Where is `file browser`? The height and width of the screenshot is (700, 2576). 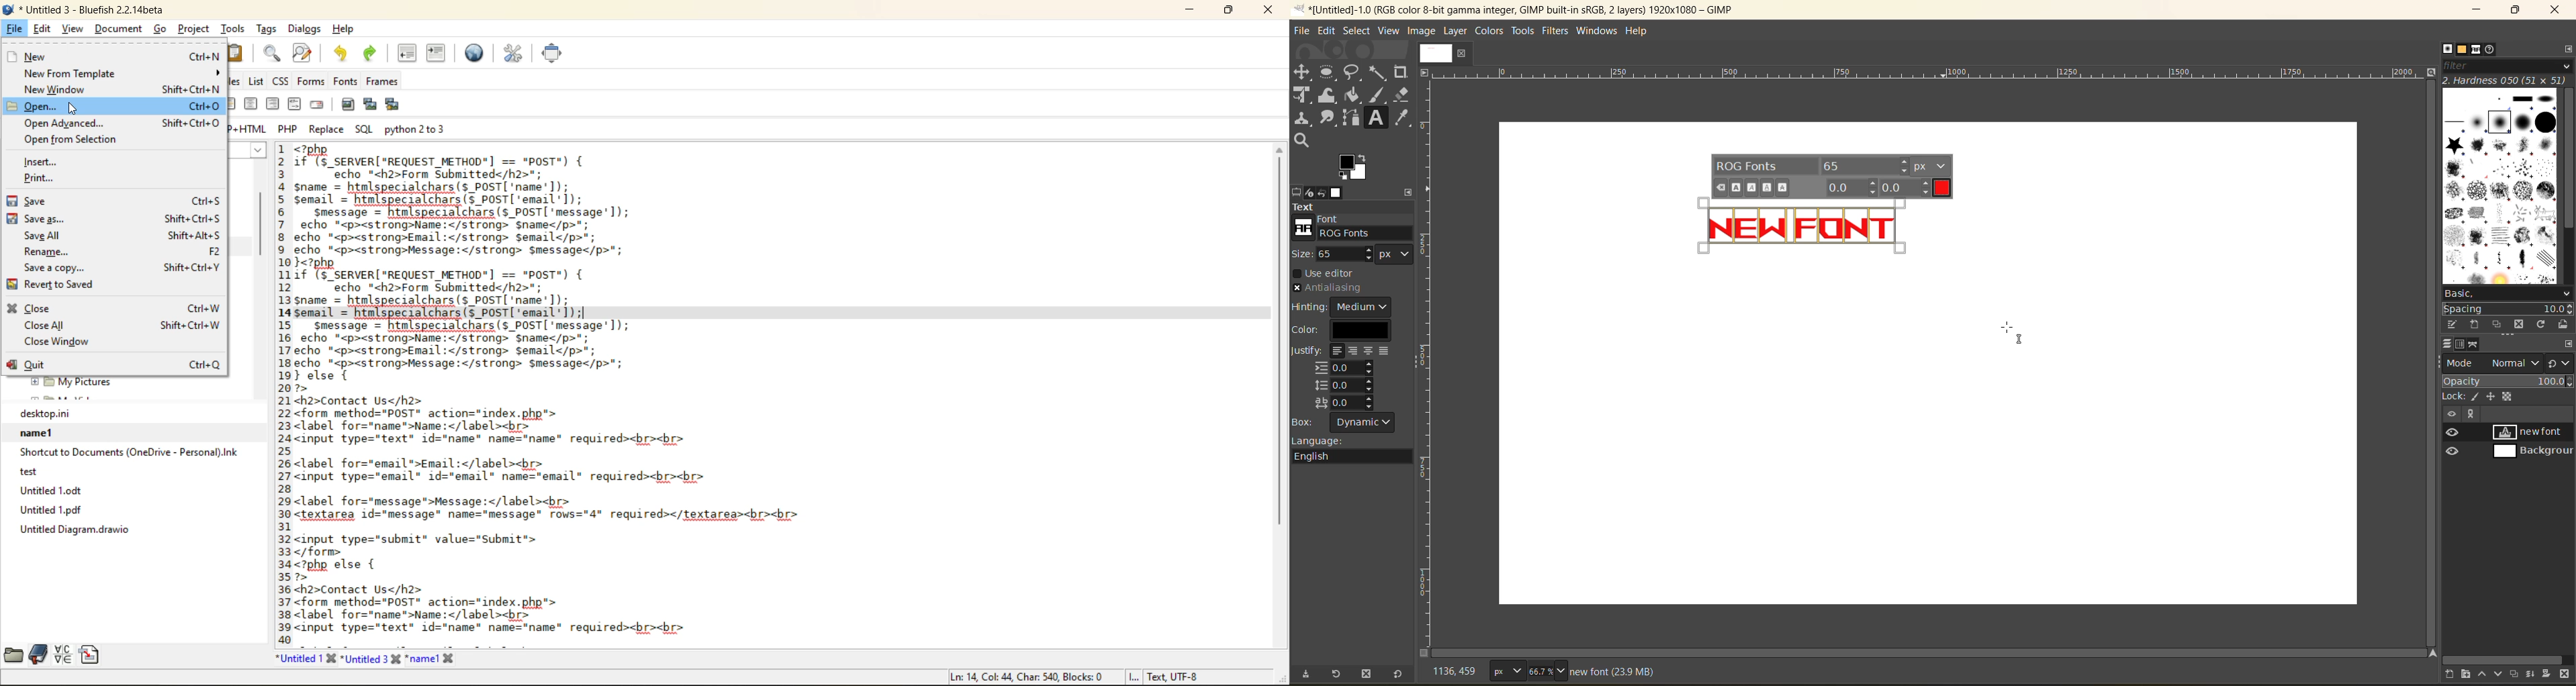 file browser is located at coordinates (12, 654).